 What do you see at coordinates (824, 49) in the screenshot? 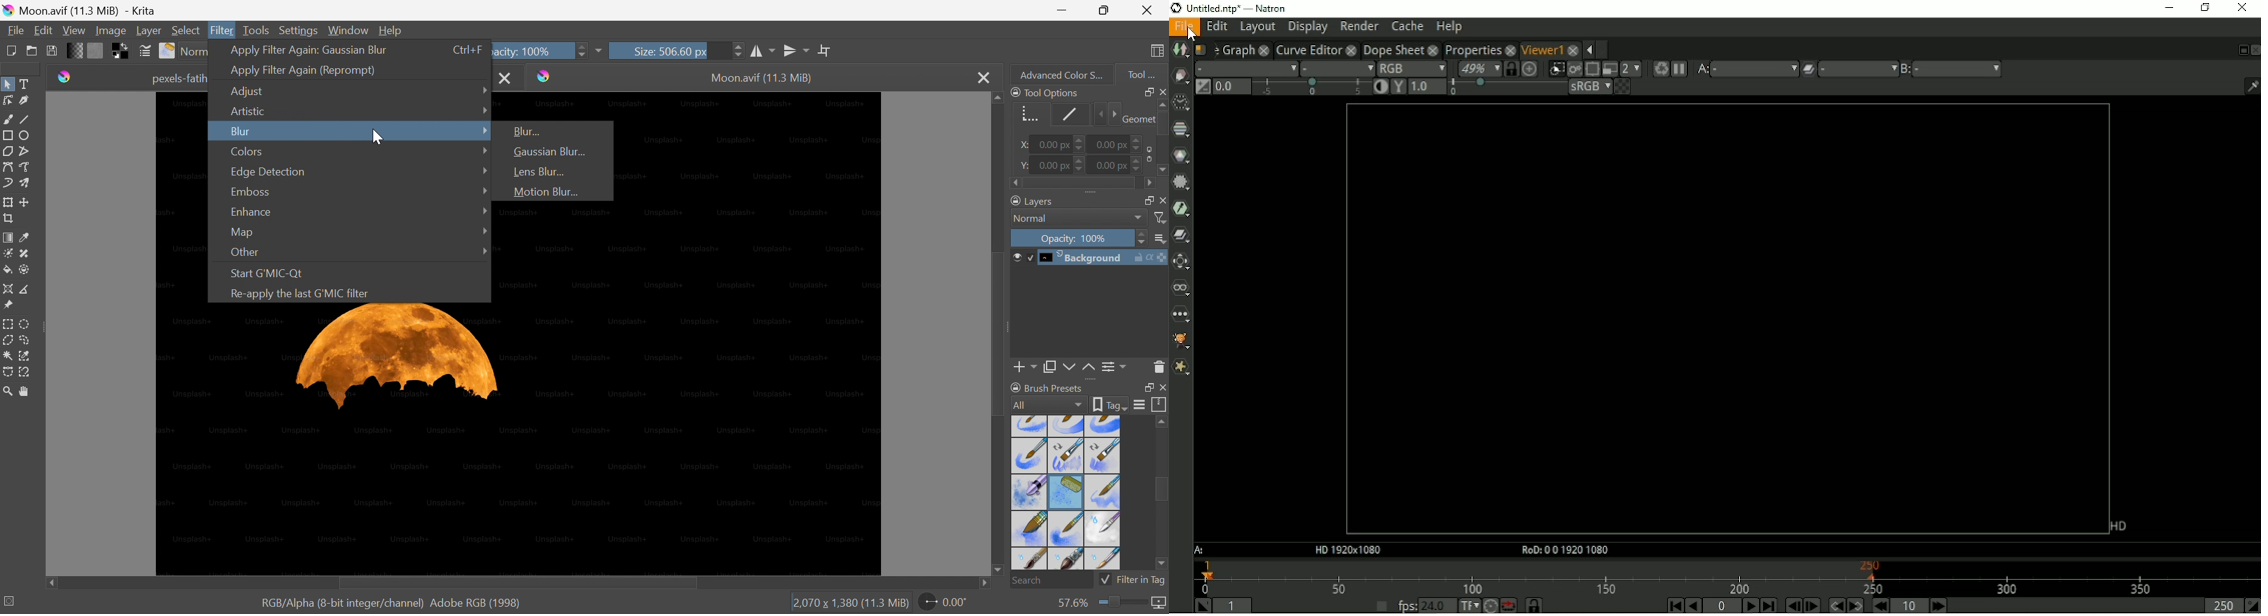
I see `Wrap around mode` at bounding box center [824, 49].